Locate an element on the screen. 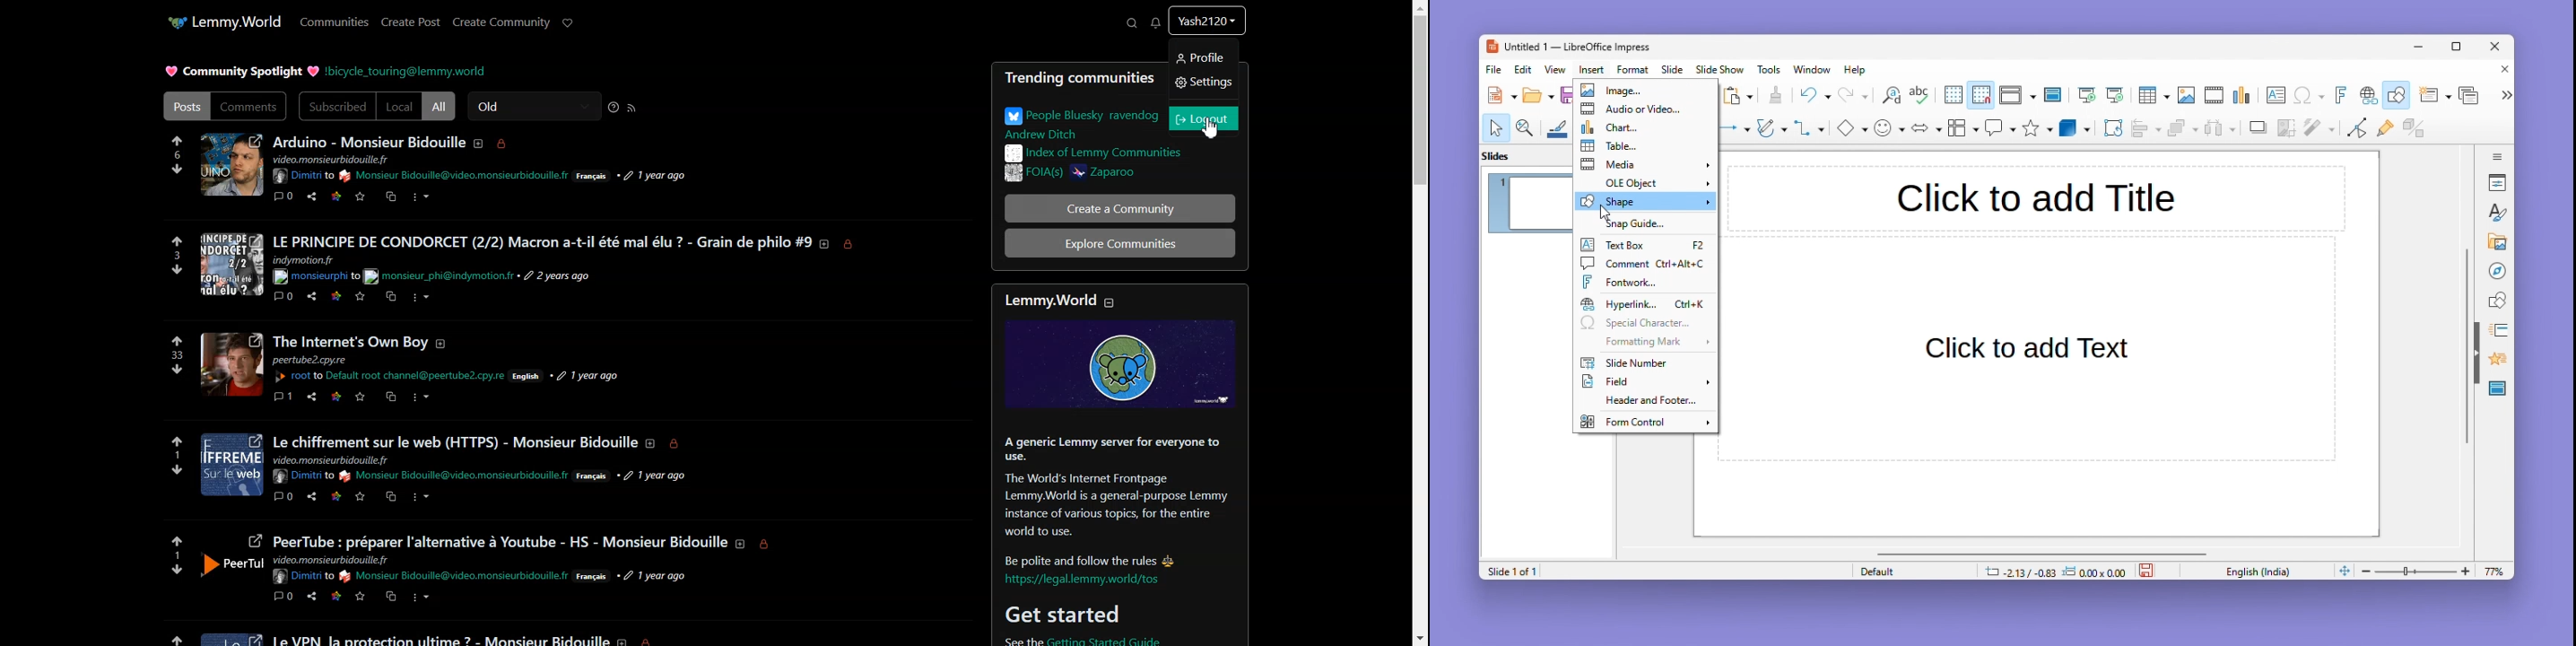  locked is located at coordinates (853, 245).